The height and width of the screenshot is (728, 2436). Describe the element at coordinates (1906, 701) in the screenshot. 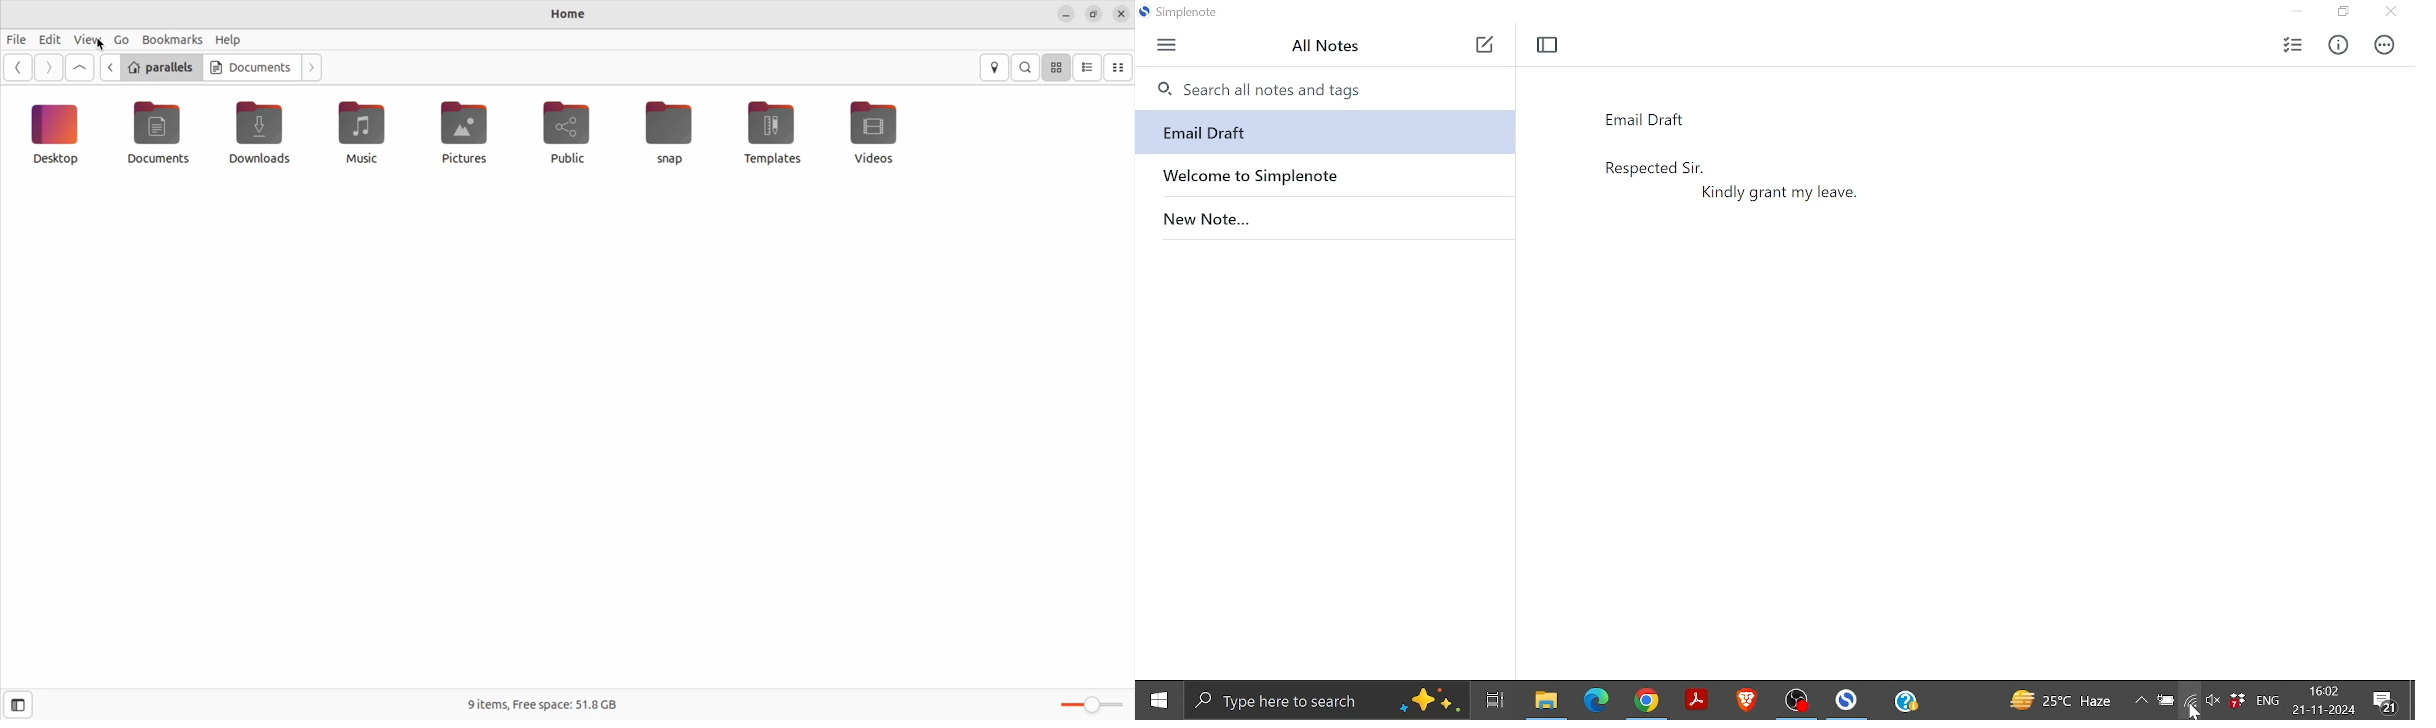

I see `help` at that location.